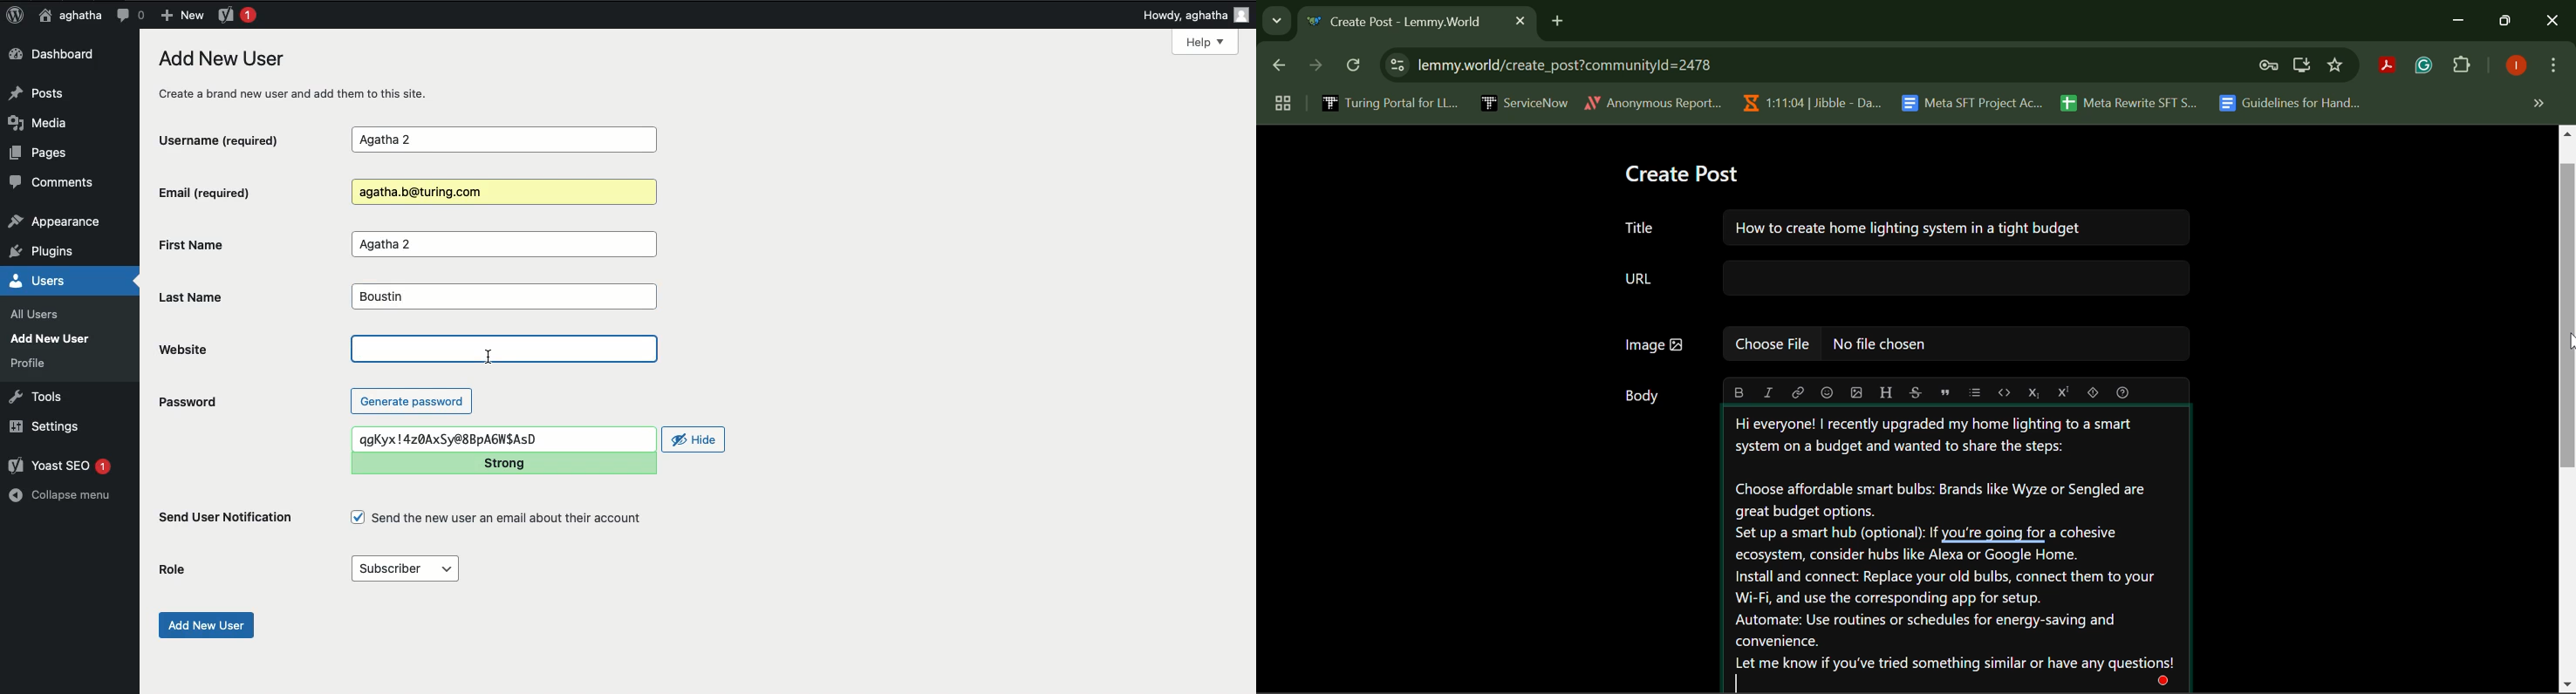 The height and width of the screenshot is (700, 2576). What do you see at coordinates (502, 463) in the screenshot?
I see `Strong` at bounding box center [502, 463].